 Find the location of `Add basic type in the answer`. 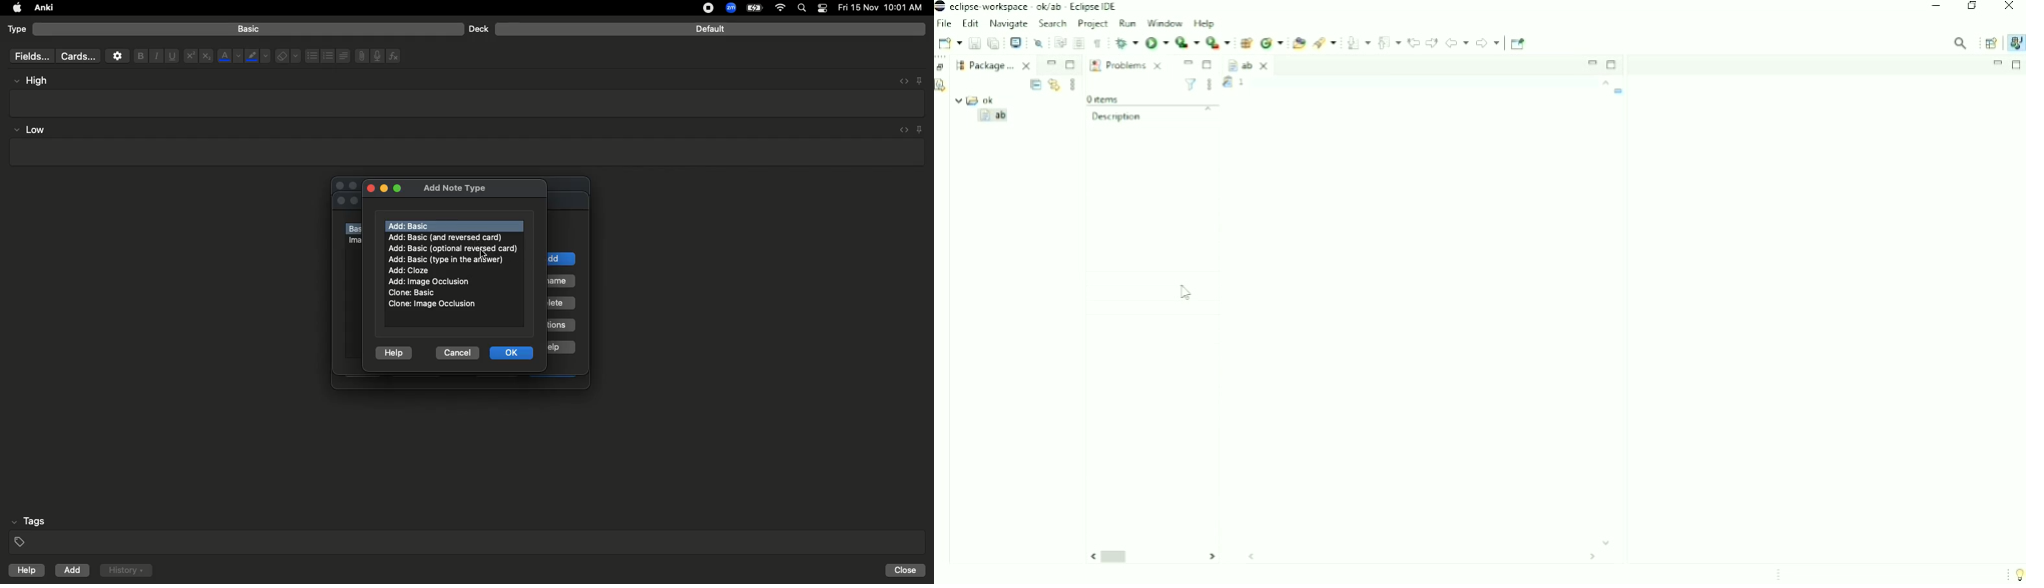

Add basic type in the answer is located at coordinates (448, 259).